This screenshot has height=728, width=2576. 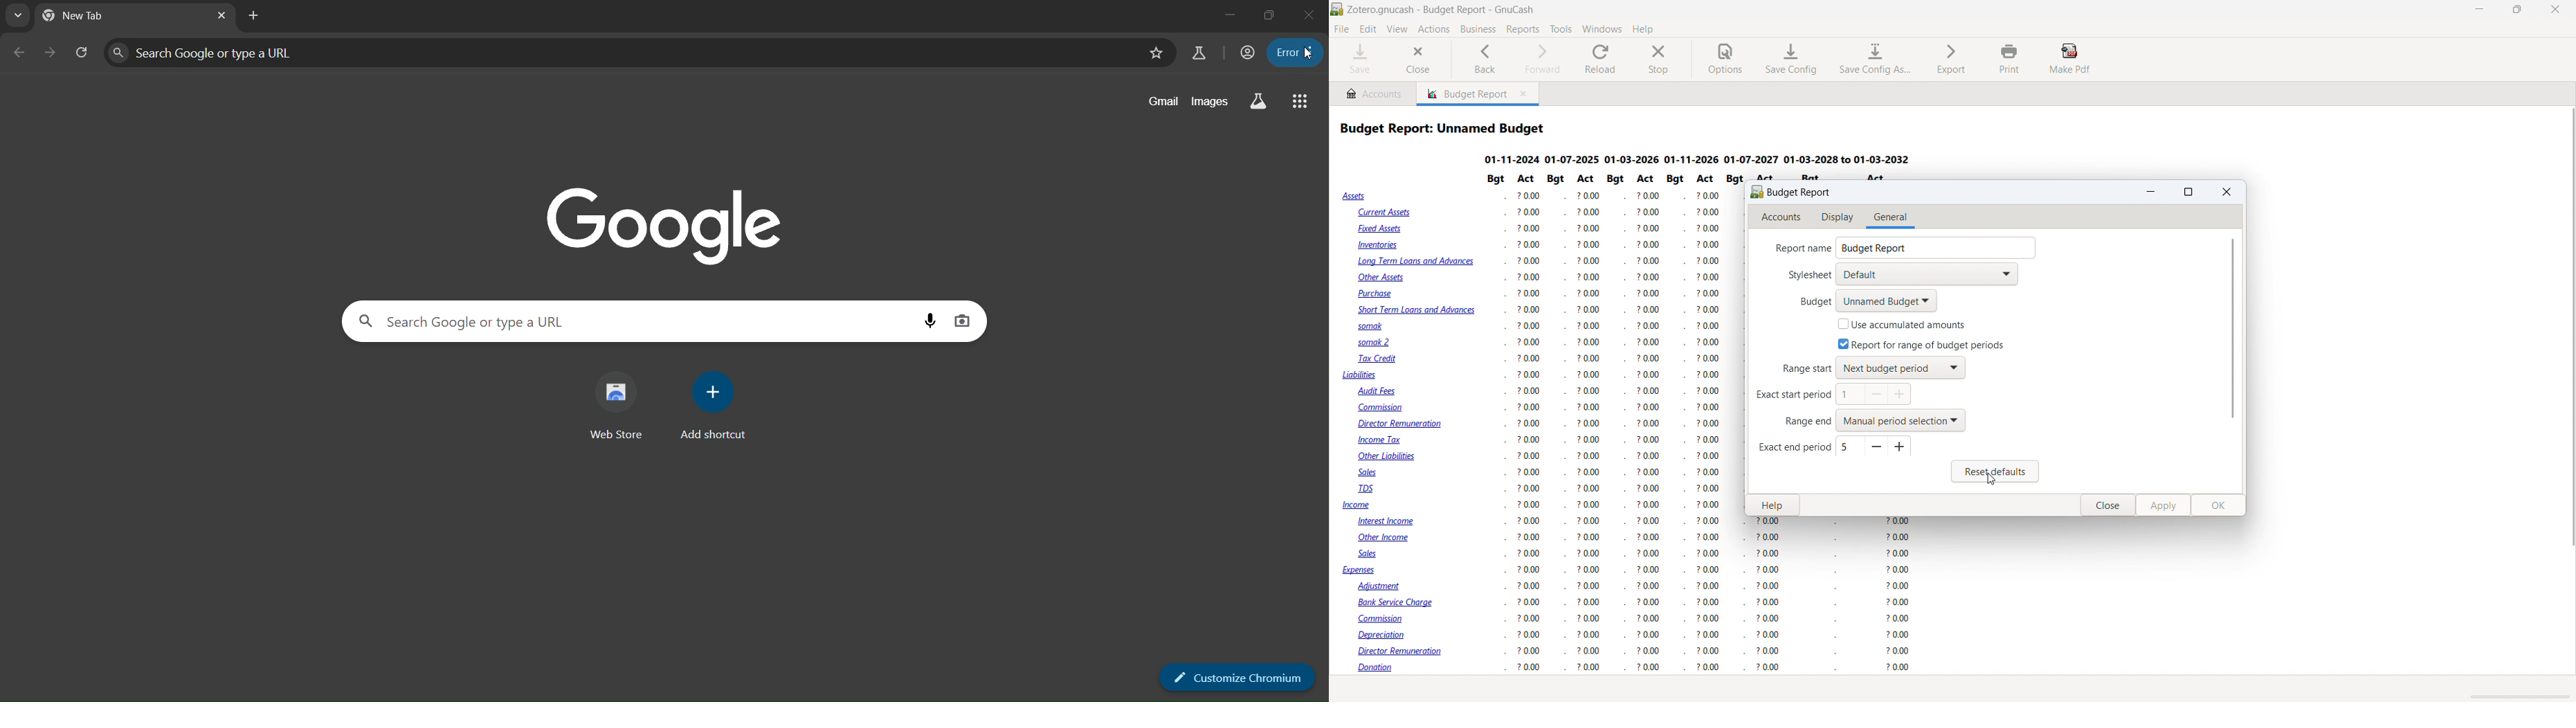 I want to click on Interest Income, so click(x=1393, y=522).